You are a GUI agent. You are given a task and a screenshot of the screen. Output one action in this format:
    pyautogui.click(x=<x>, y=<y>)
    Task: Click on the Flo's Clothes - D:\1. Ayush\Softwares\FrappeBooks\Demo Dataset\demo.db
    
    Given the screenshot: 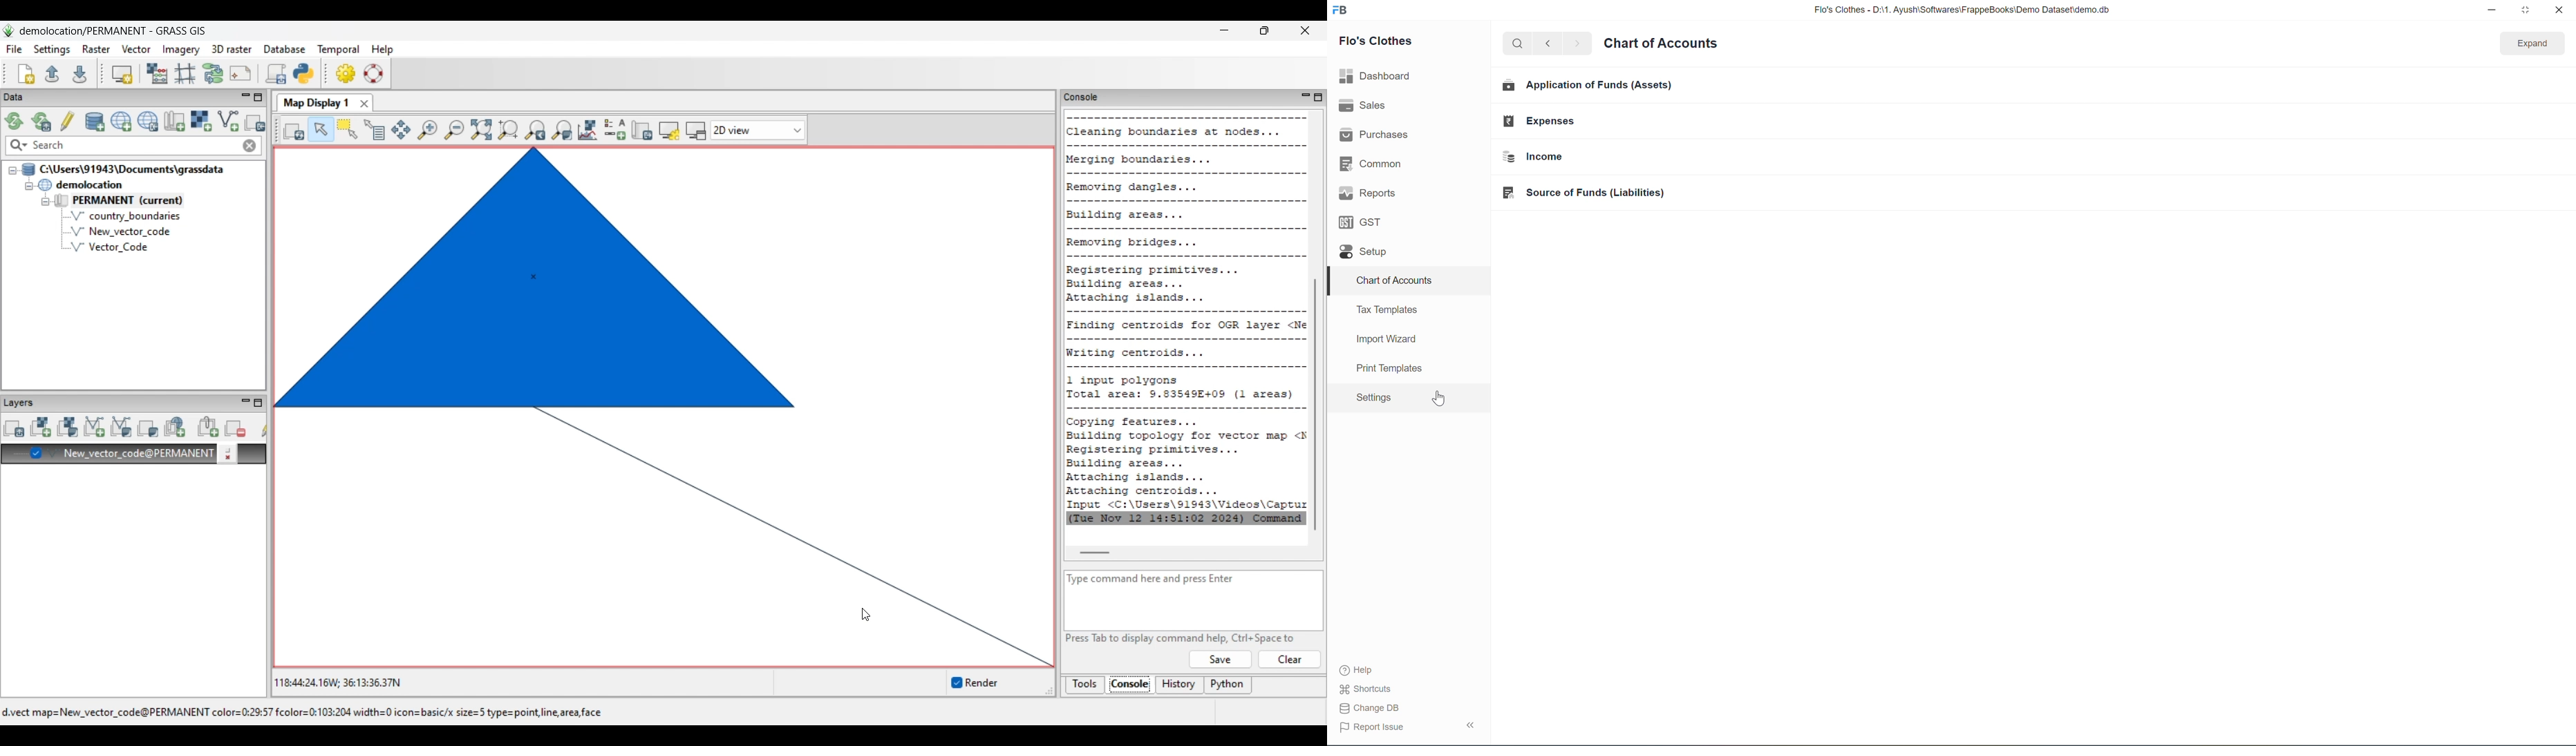 What is the action you would take?
    pyautogui.click(x=1960, y=9)
    